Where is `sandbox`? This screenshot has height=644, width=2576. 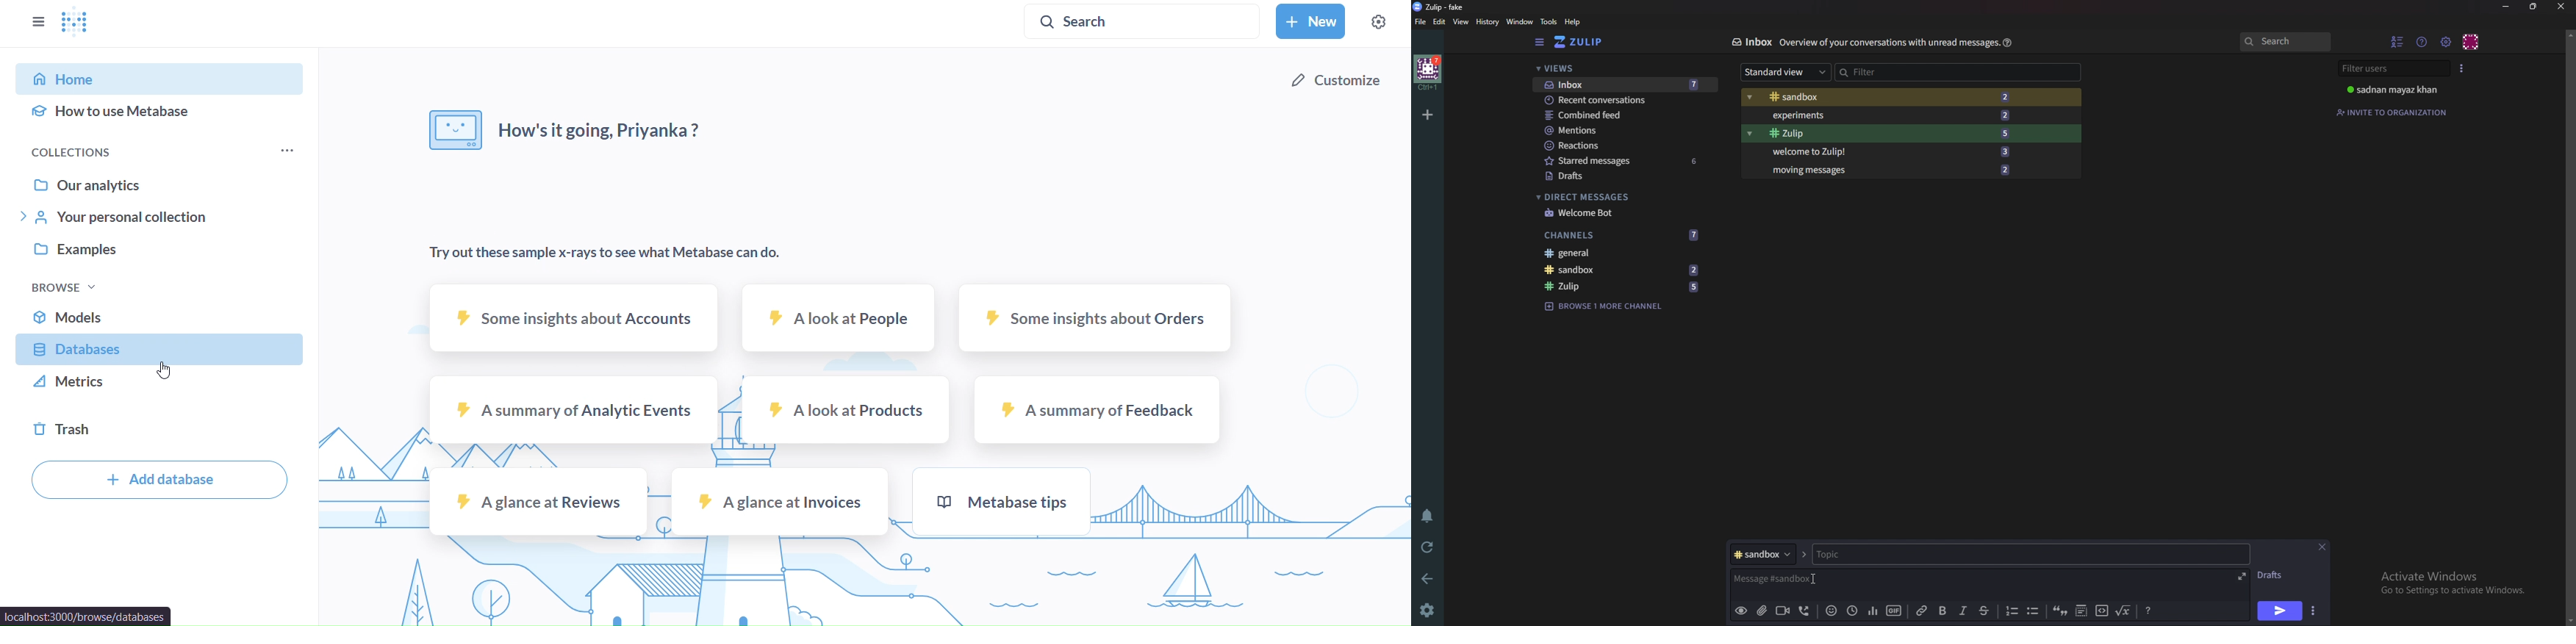 sandbox is located at coordinates (1625, 270).